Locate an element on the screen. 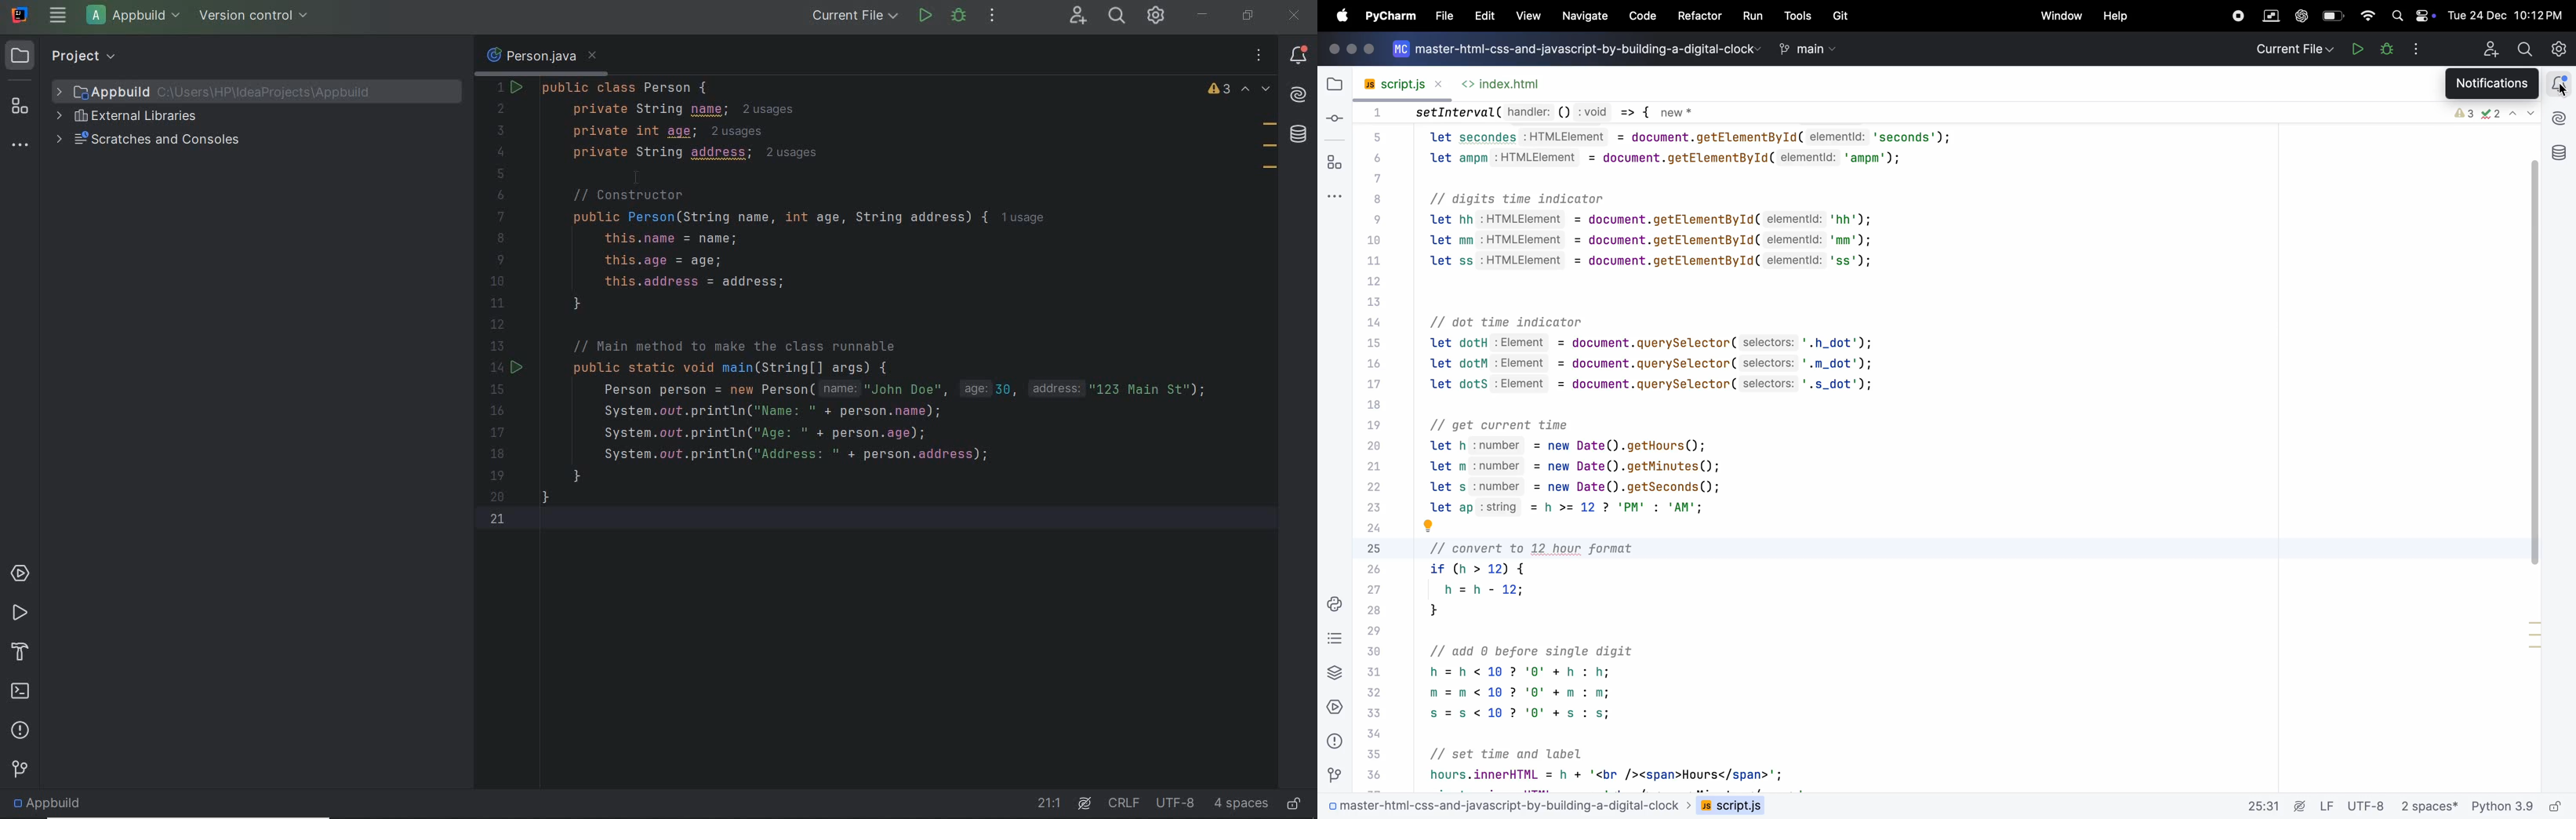 The image size is (2576, 840). setInterval( handler: () :void => { new *
let secondes :HTMLElement = document.getElementById( elementld: 'seconds');
let ampm :HTMLElement = document.getElementById( elementld: 'ampm');
// digits time indicator
let hh :HTMLElement = document.getElementById( elementld: 'hh');
let mm :HTMLElement = document.getElementById( elementld: 'mm');
let ss :HTMLElement = document.getElementById( elementld: 'ss');
// dot time indicator
let dotH :Element = document.querySelector( selectors: '.h_dot');
let dotM :Element = document.querySelector( selectors: '.m_dot');
let dotS :Element = document.querySelector( selectors: '.s_dot');
// get current time
let h :number = new Date().getHours();
let m :number = new Date().getMinutes();
let s :number = new Date().getSeconds();
let ap :string = h >= 12 ? 'PM' : 'AM';
| J
// convert to 12 hour format
if (h > 12) {
h =h- 12;
}
// add 0 before single digit
h=h<10 ? '0' + h : h;
m=m<10 ? '0' +m : m;
s=s<10? '0' +s : s;
// set time and label
hours.innerHTML = h + '<br /><span>Hours</span>'; is located at coordinates (1737, 444).